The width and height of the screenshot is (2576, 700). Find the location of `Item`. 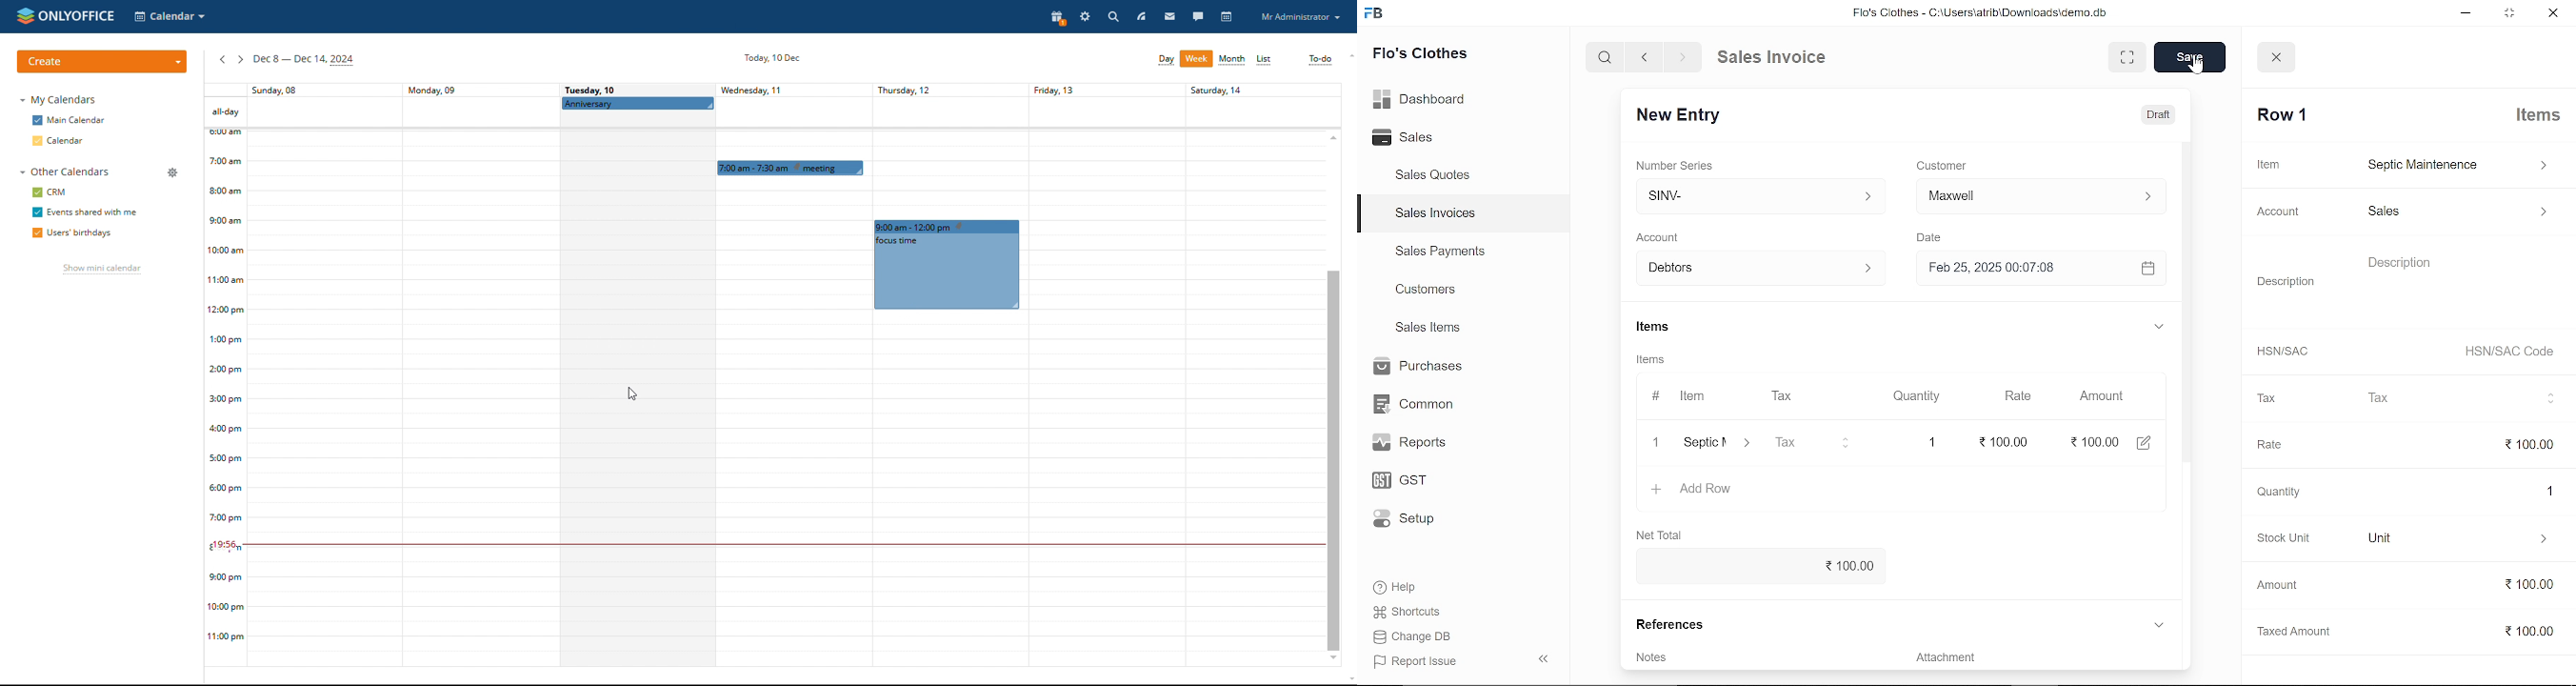

Item is located at coordinates (2267, 164).